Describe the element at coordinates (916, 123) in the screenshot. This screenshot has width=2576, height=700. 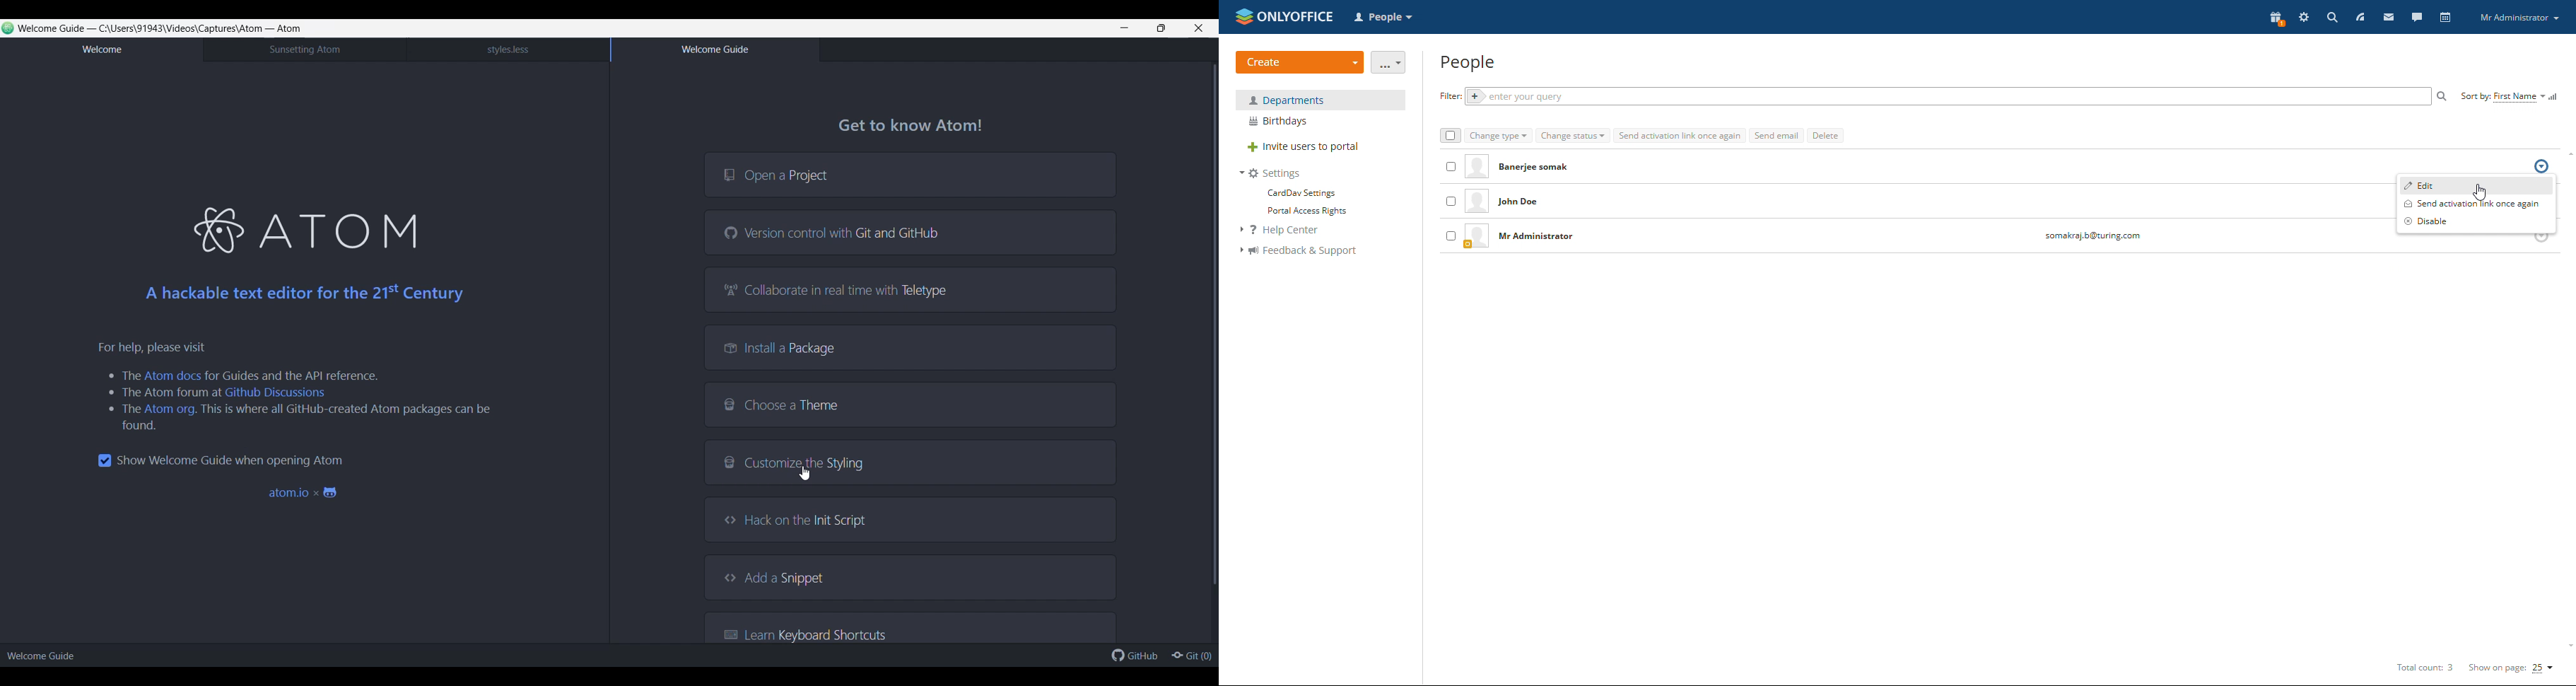
I see `Get to know Atom!` at that location.